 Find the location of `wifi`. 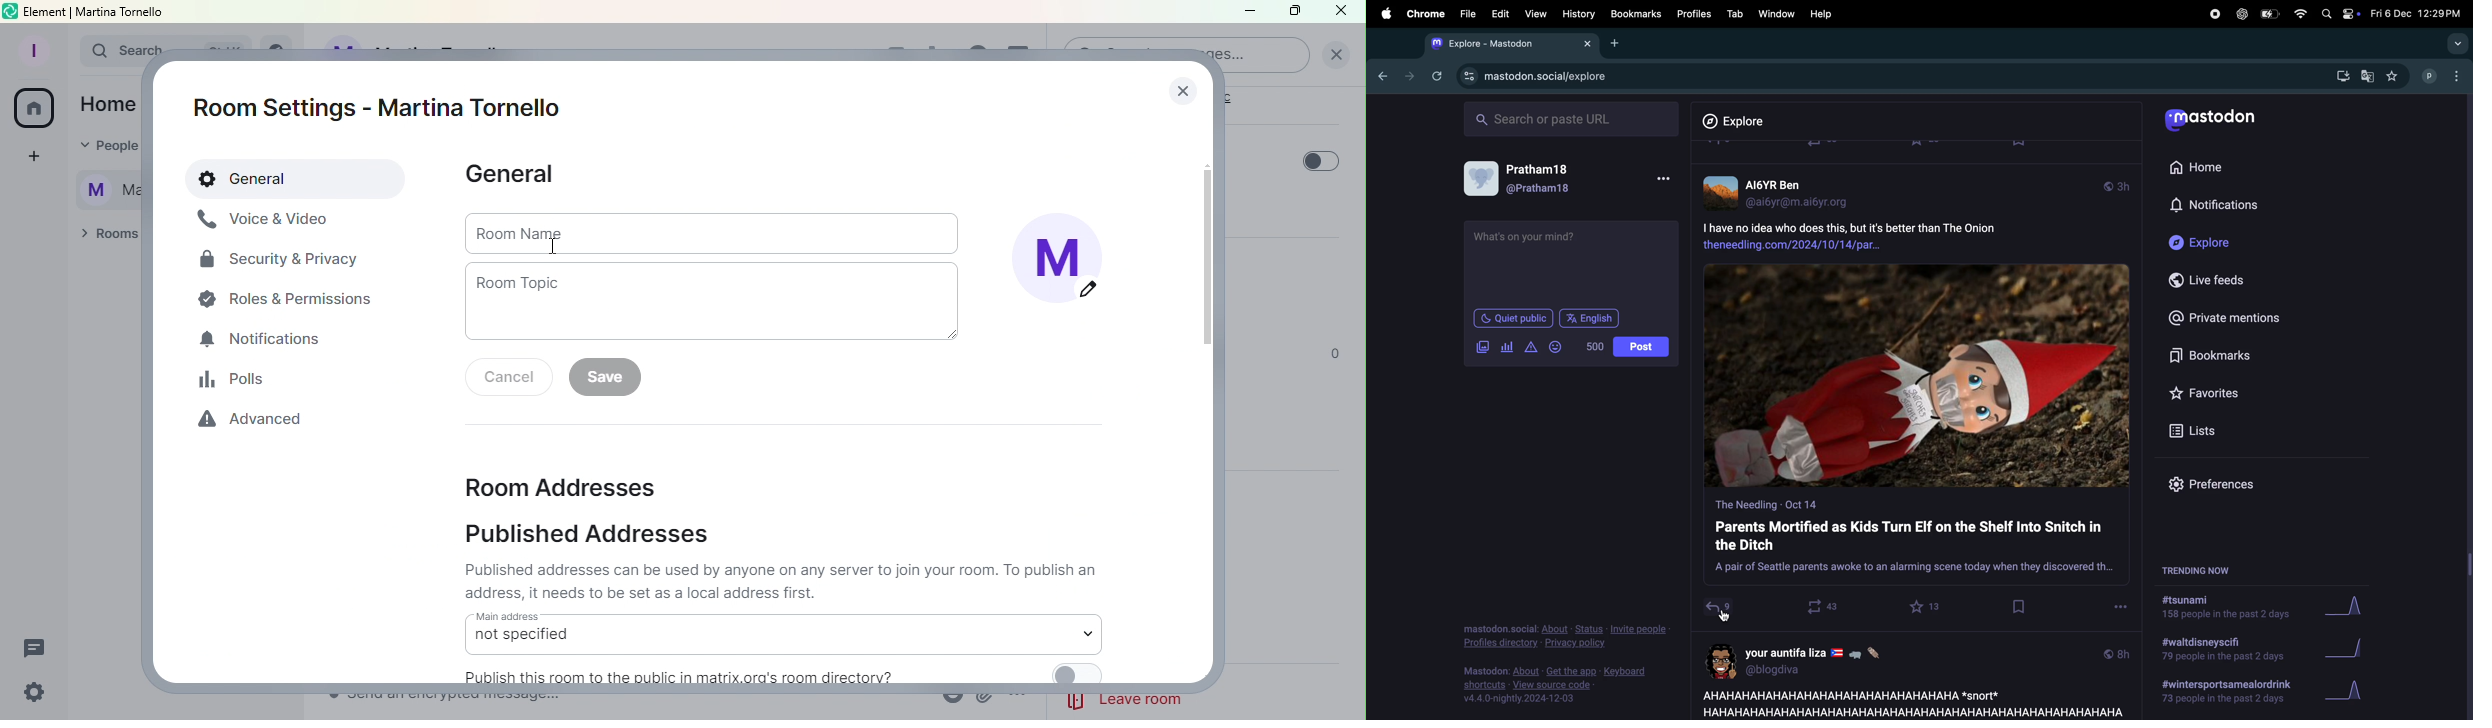

wifi is located at coordinates (2300, 14).